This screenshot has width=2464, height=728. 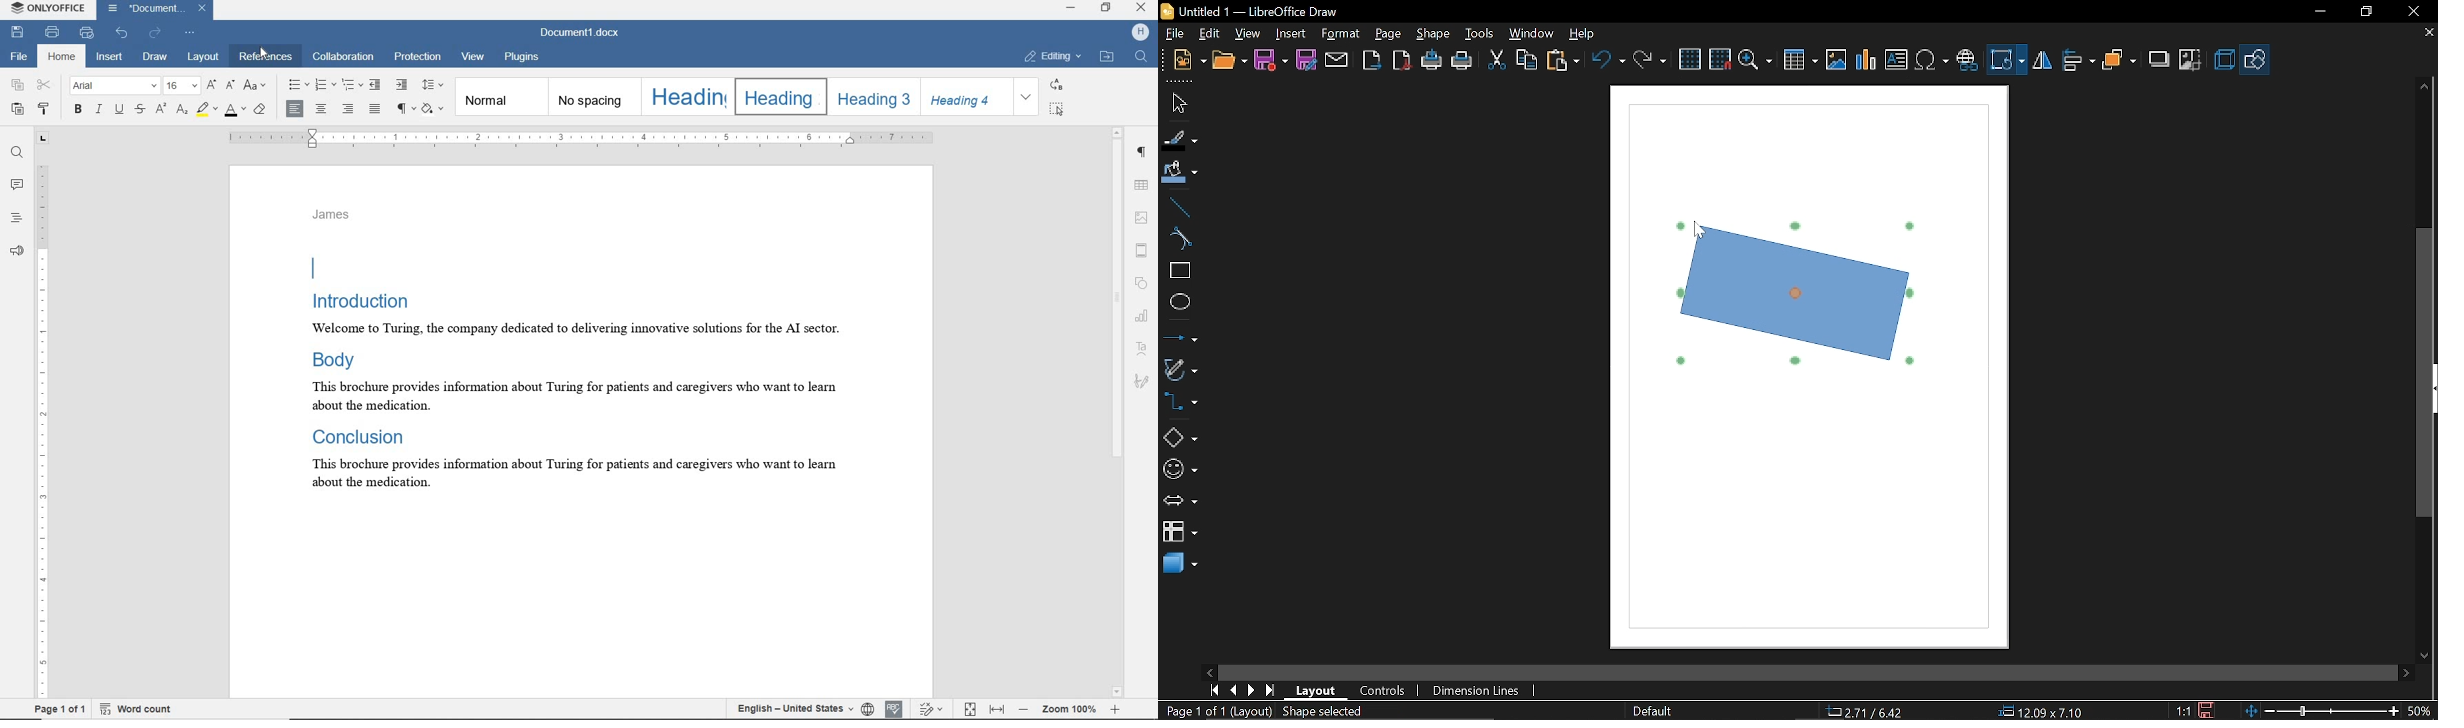 I want to click on Go to first page , so click(x=1214, y=690).